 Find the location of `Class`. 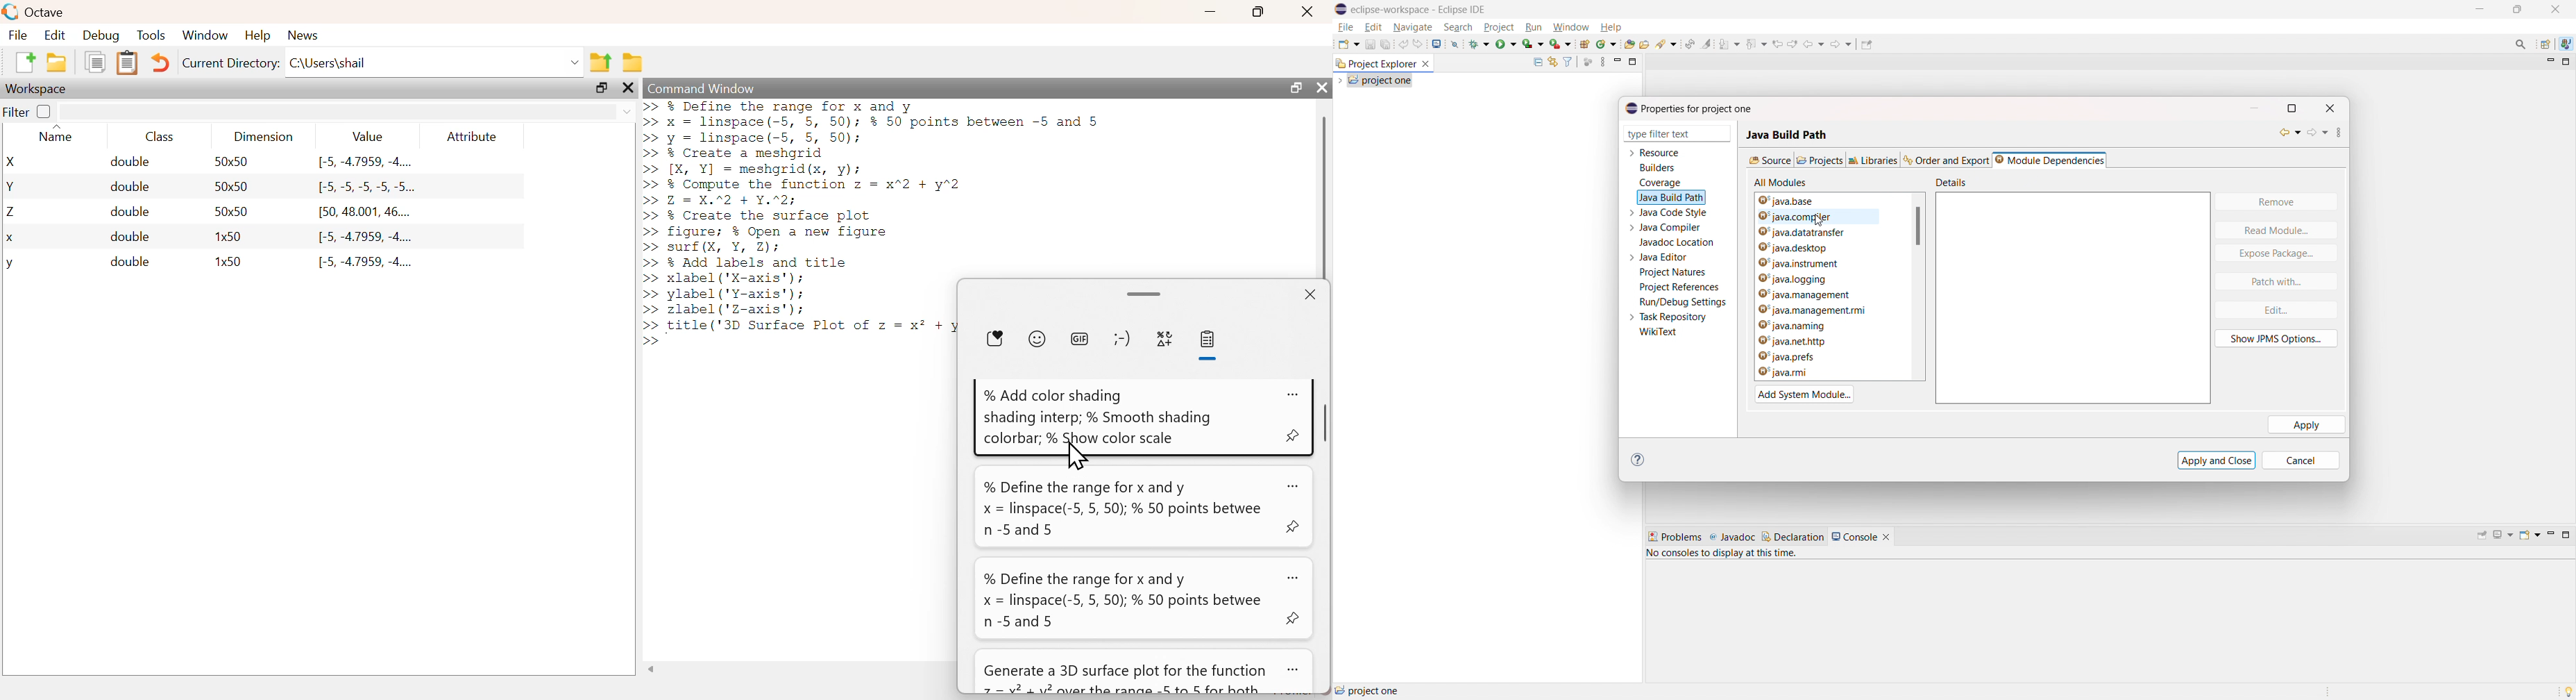

Class is located at coordinates (160, 136).